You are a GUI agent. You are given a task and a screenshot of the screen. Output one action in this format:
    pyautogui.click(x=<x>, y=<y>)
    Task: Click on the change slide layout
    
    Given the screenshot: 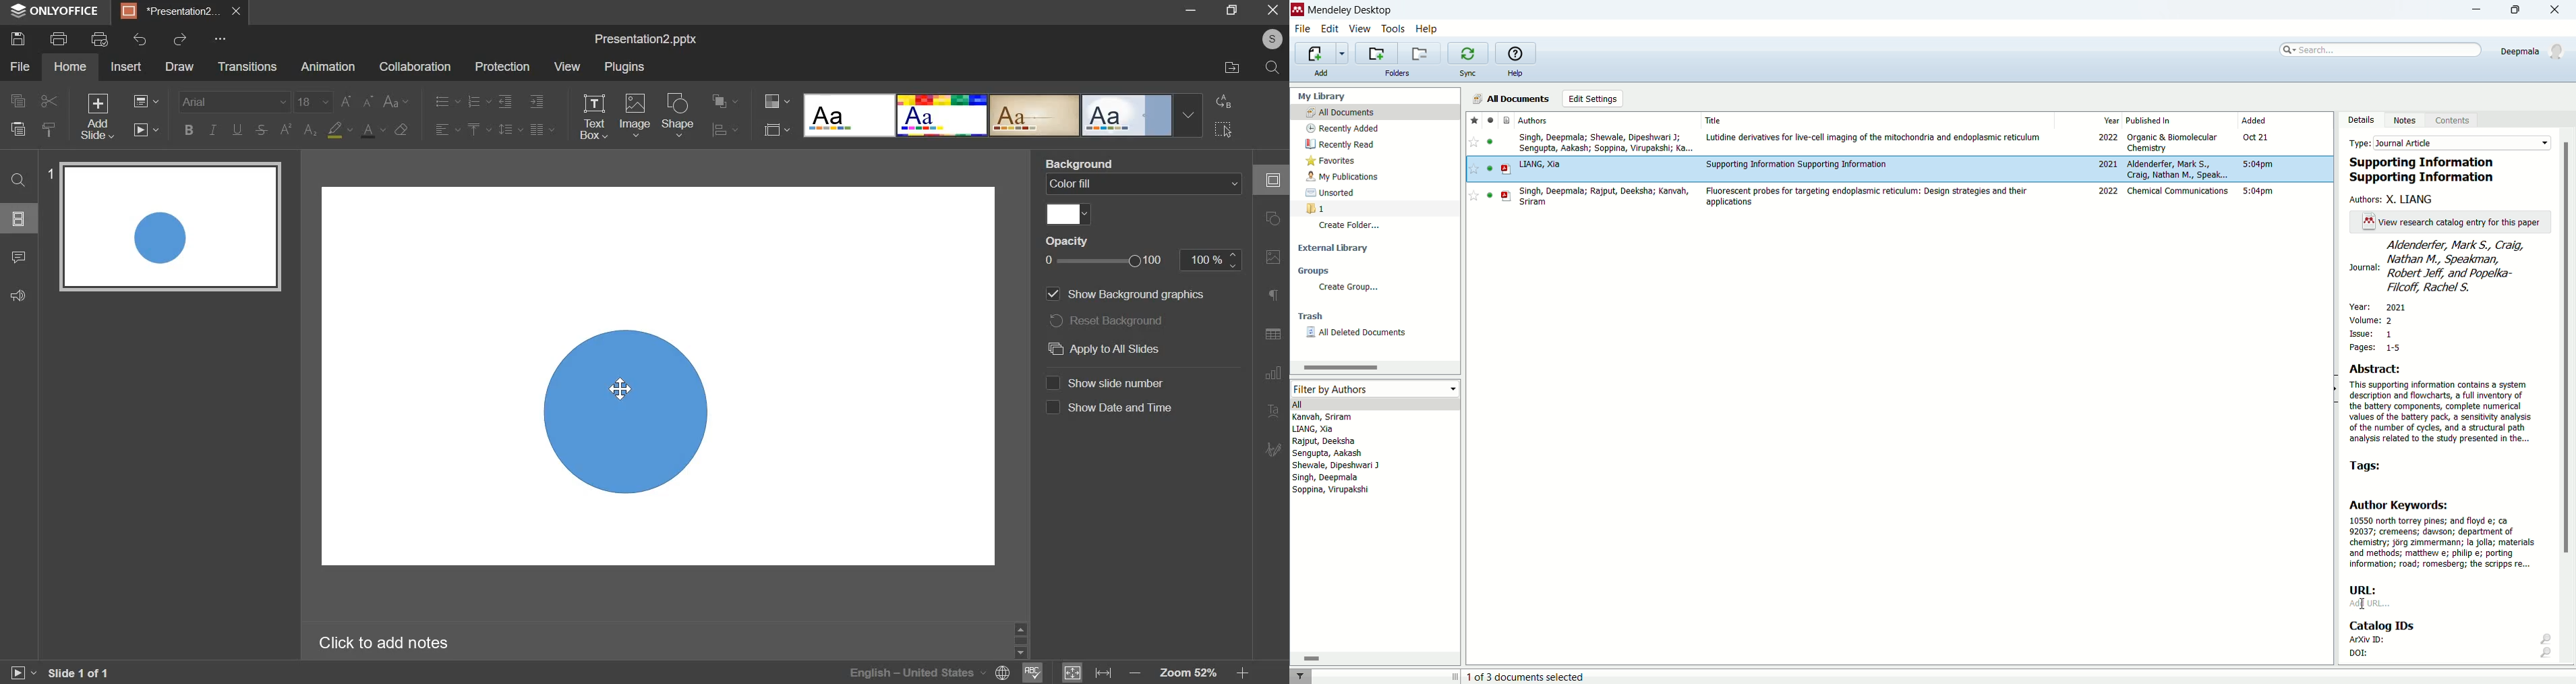 What is the action you would take?
    pyautogui.click(x=145, y=101)
    